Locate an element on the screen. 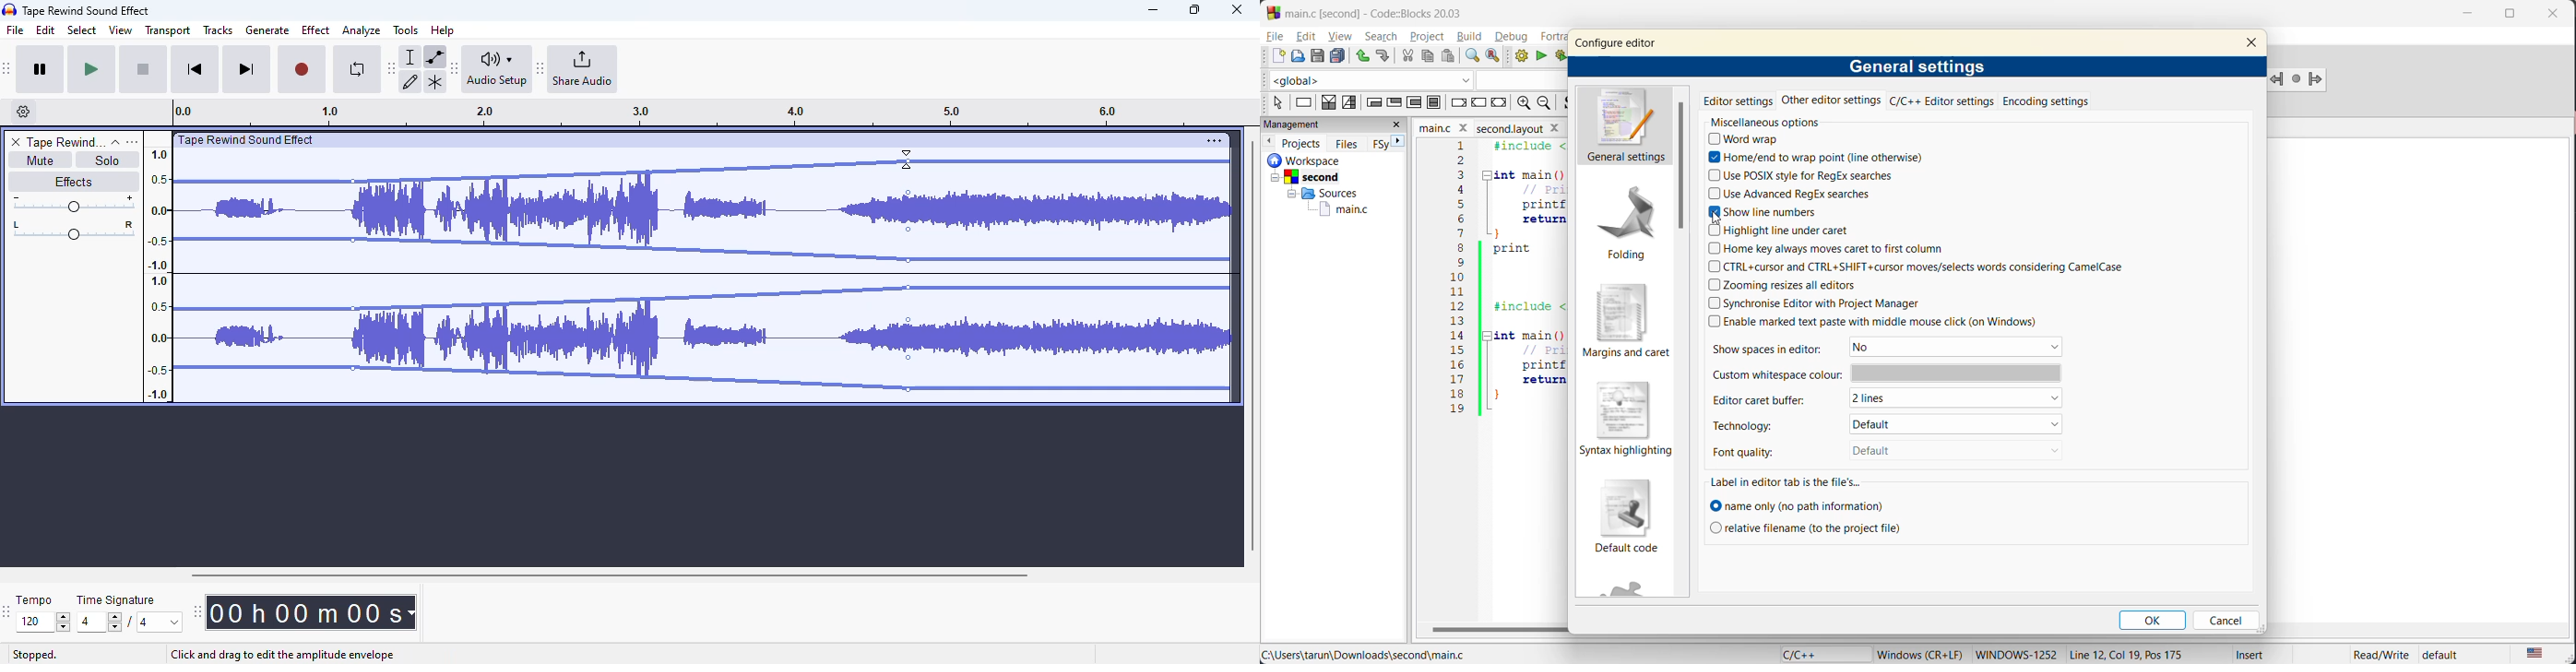  Control point is located at coordinates (908, 320).